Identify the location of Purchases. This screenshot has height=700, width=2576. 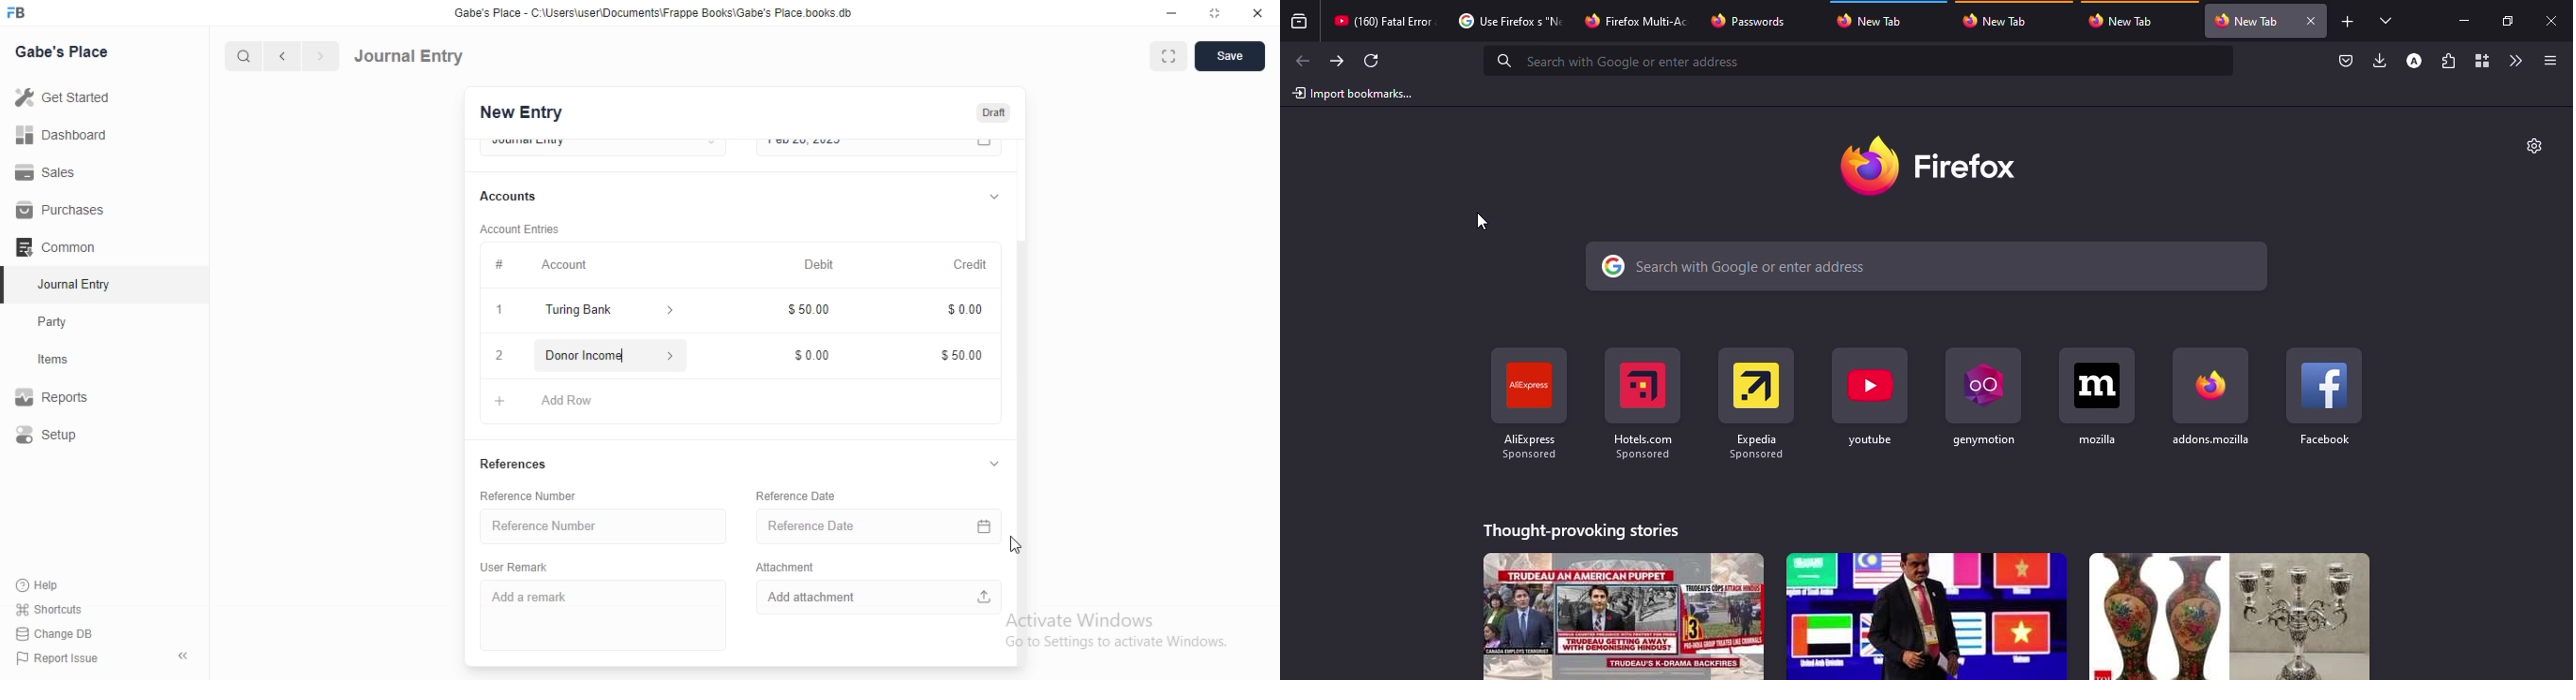
(63, 210).